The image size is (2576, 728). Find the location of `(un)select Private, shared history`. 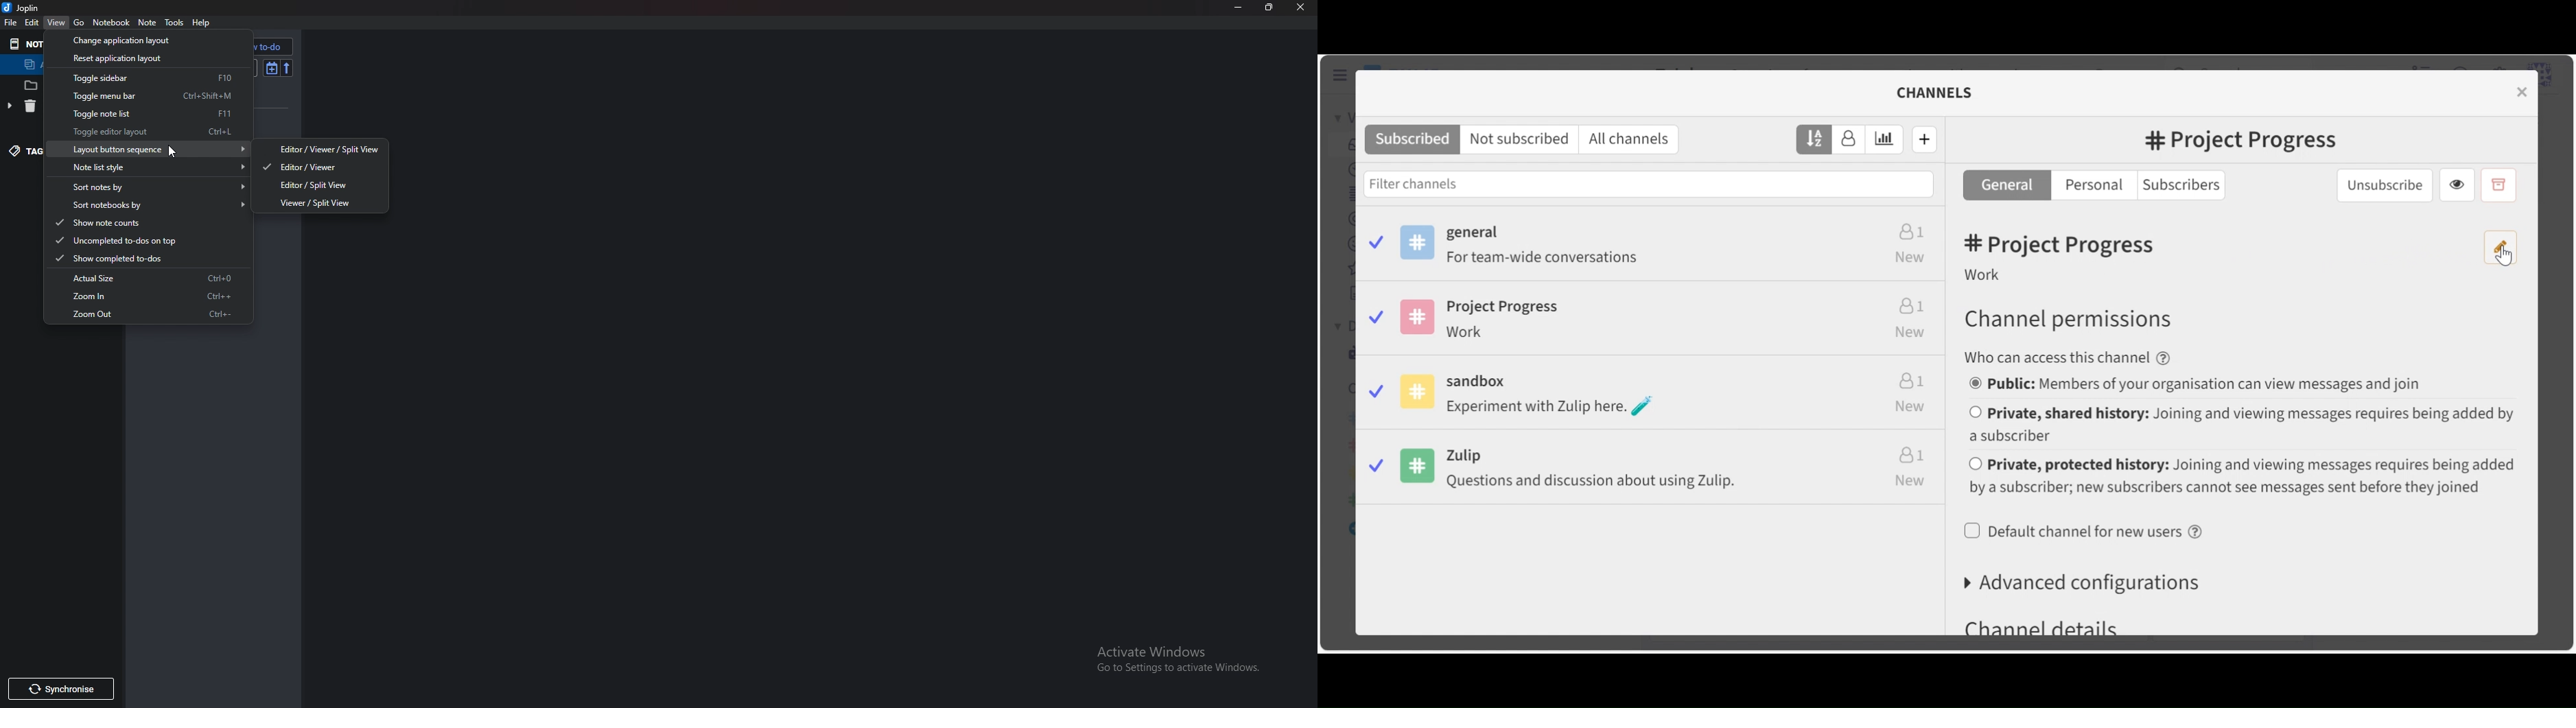

(un)select Private, shared history is located at coordinates (2240, 424).